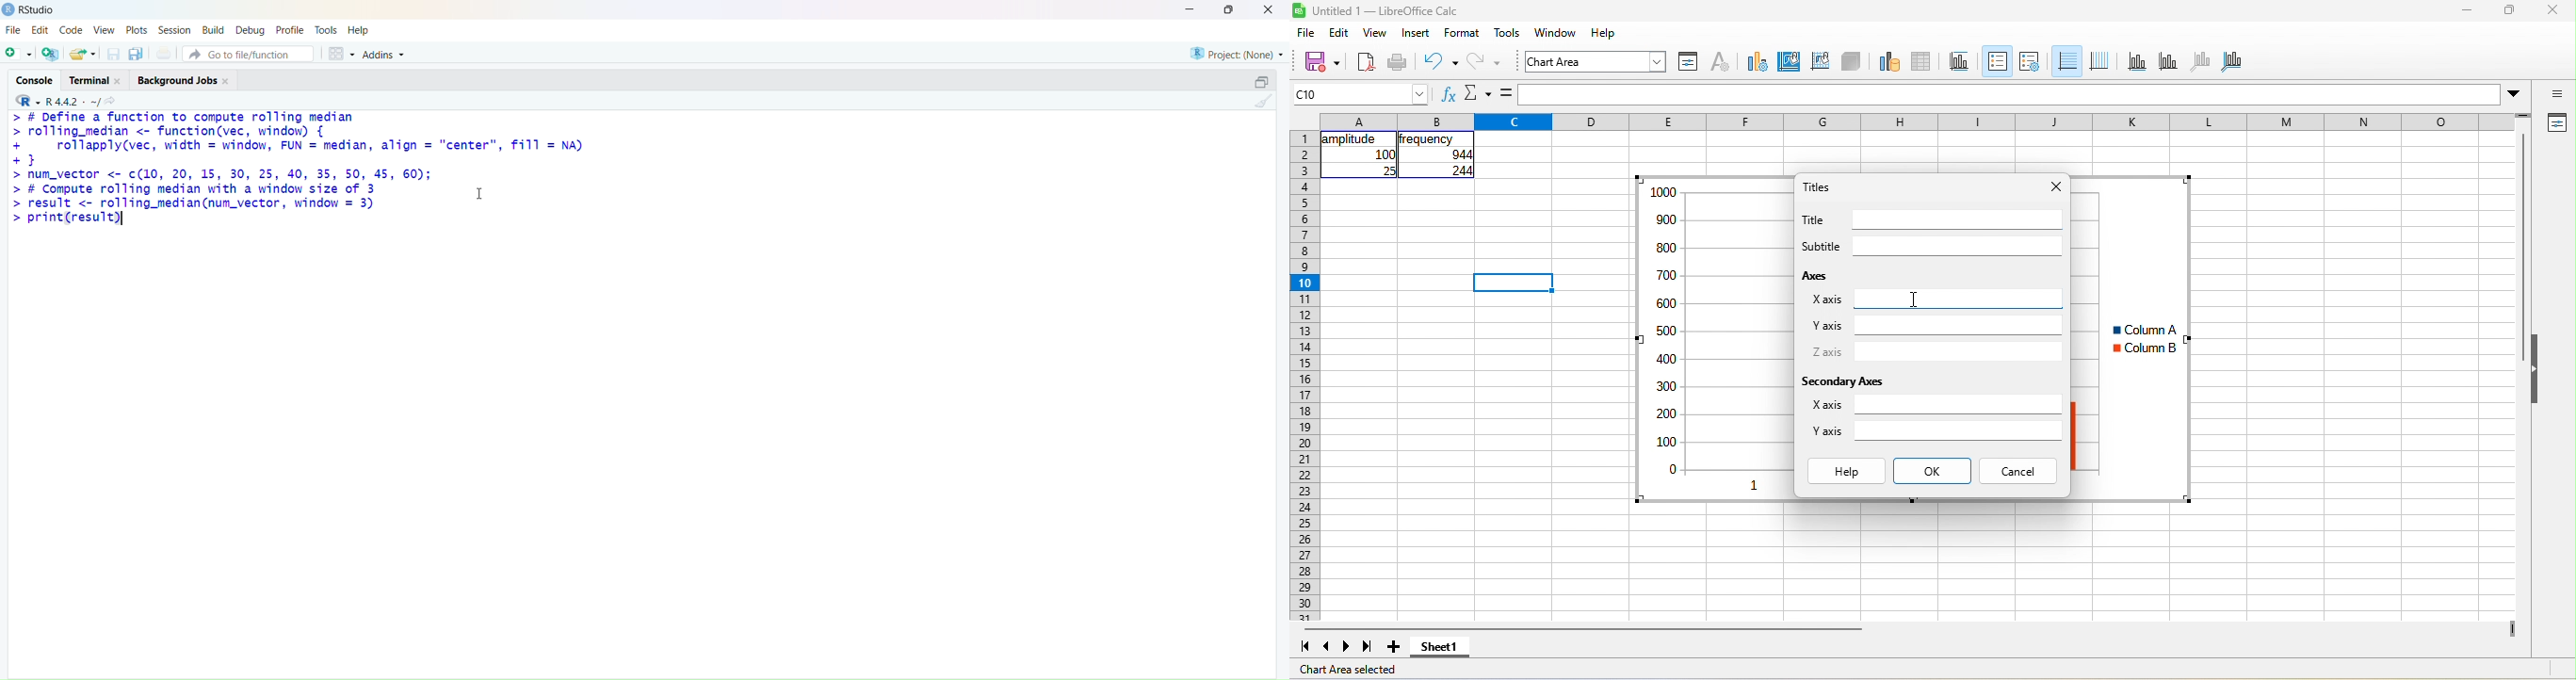 Image resolution: width=2576 pixels, height=700 pixels. I want to click on titles, so click(1817, 186).